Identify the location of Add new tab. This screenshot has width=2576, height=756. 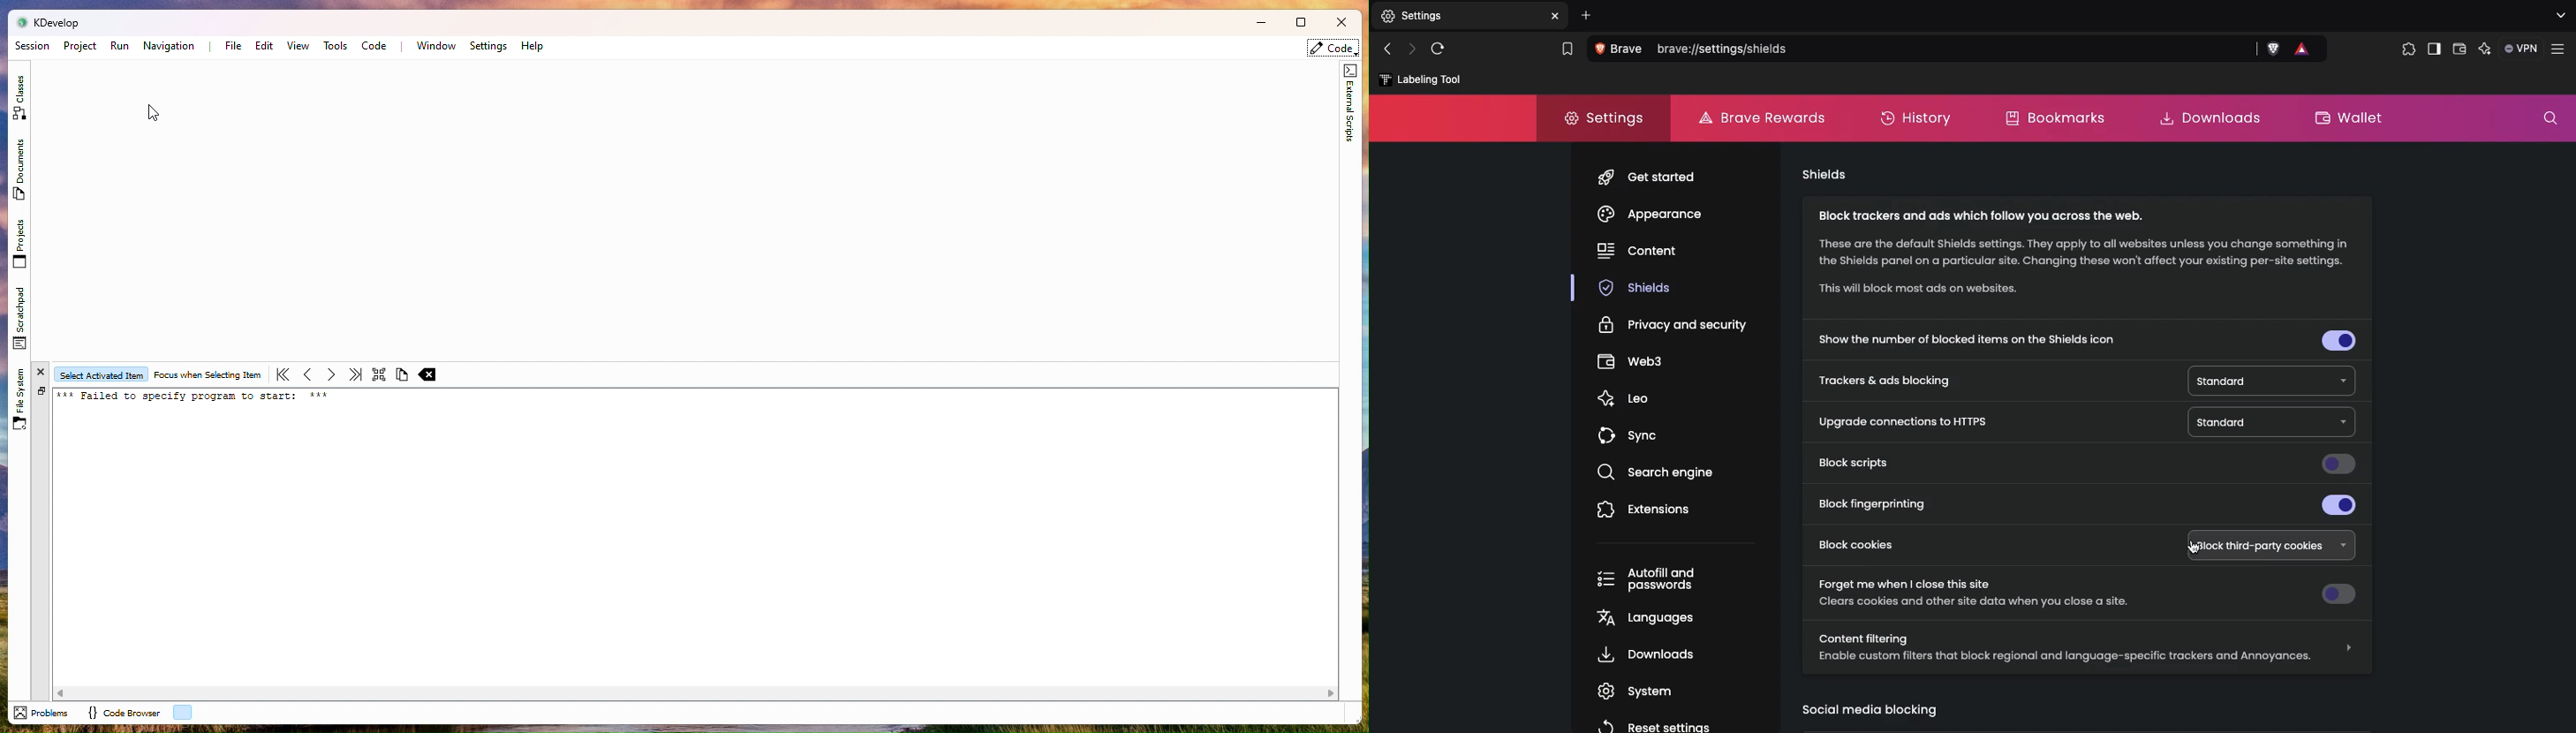
(1585, 14).